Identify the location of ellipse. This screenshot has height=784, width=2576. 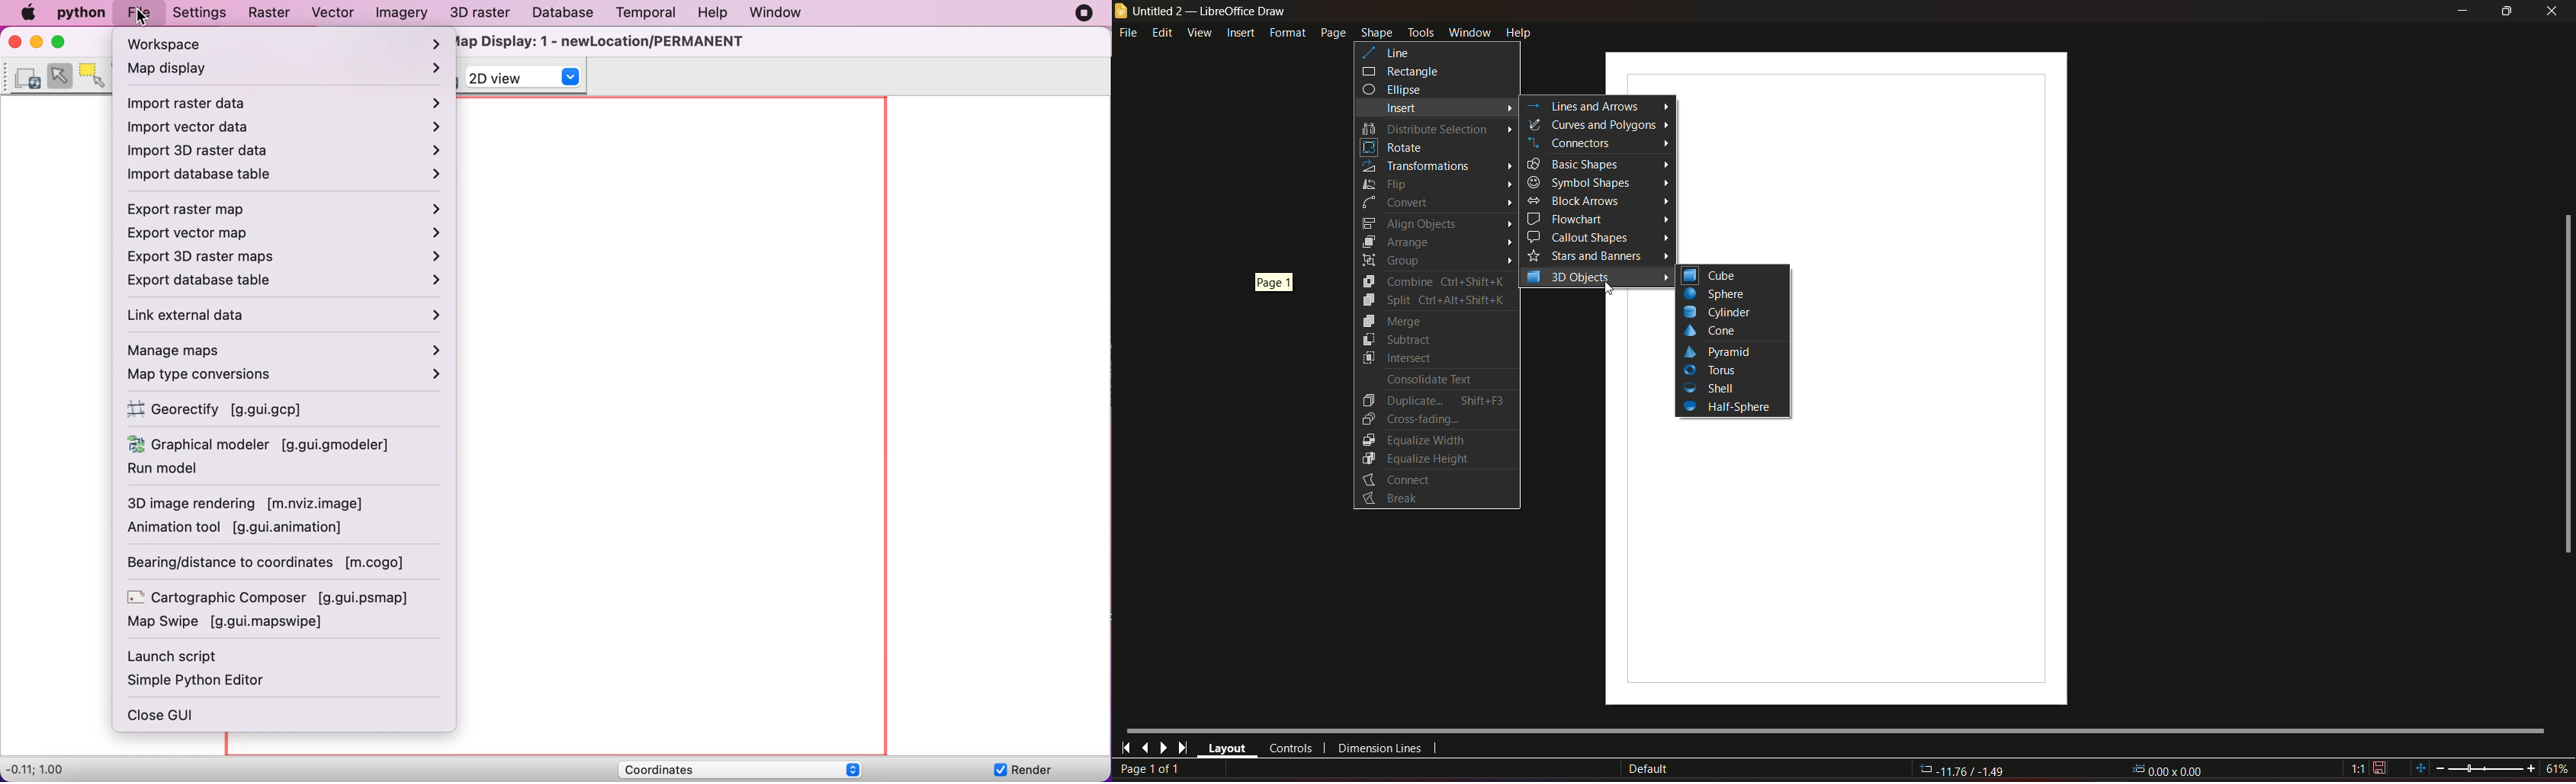
(1395, 89).